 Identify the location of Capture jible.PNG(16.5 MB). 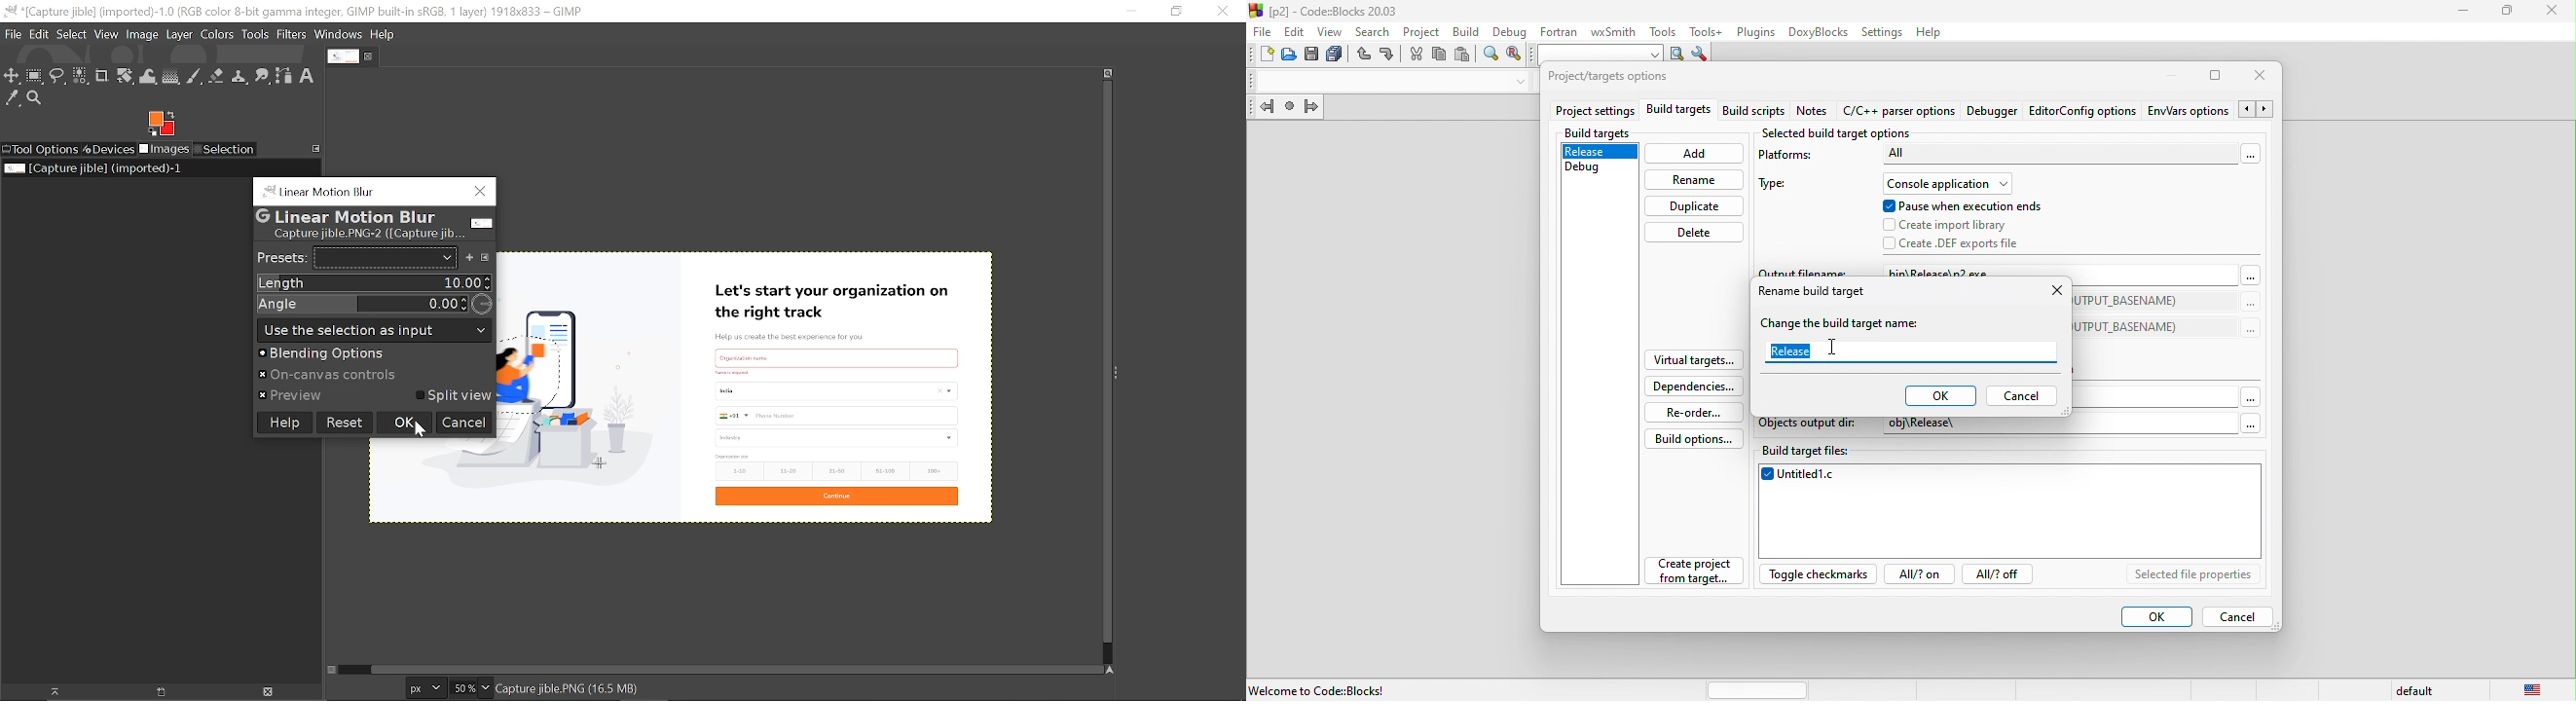
(568, 690).